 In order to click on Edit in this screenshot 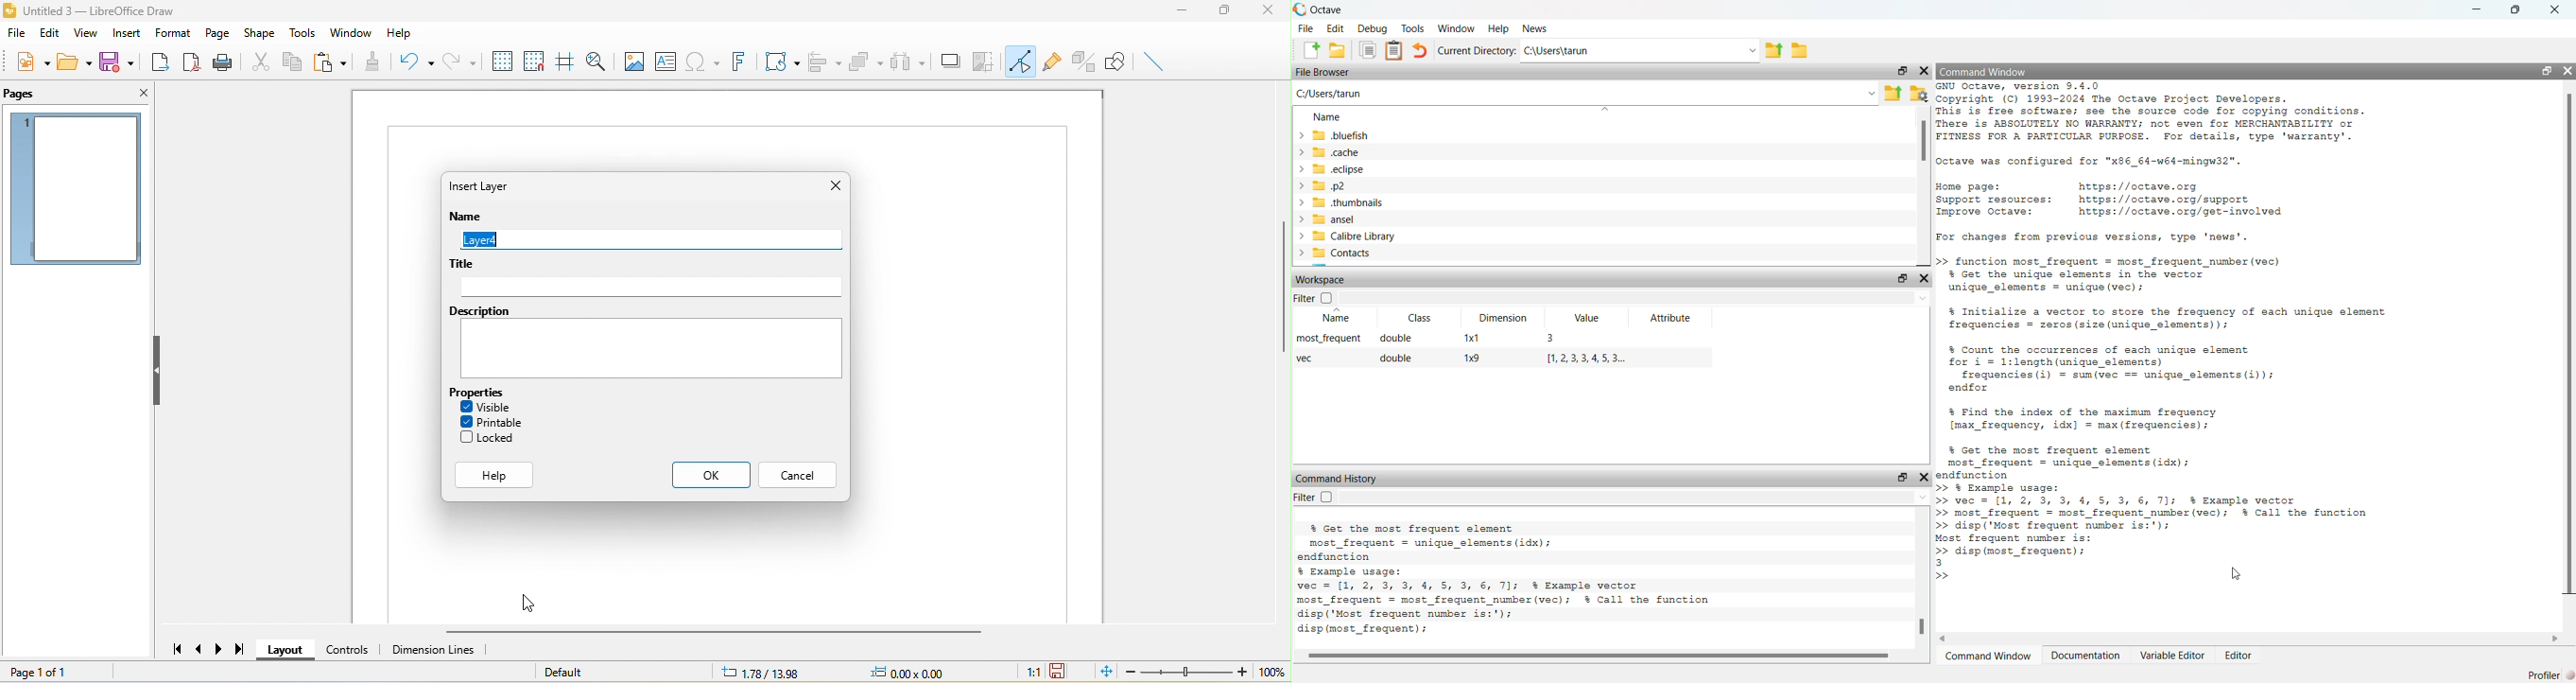, I will do `click(1335, 27)`.